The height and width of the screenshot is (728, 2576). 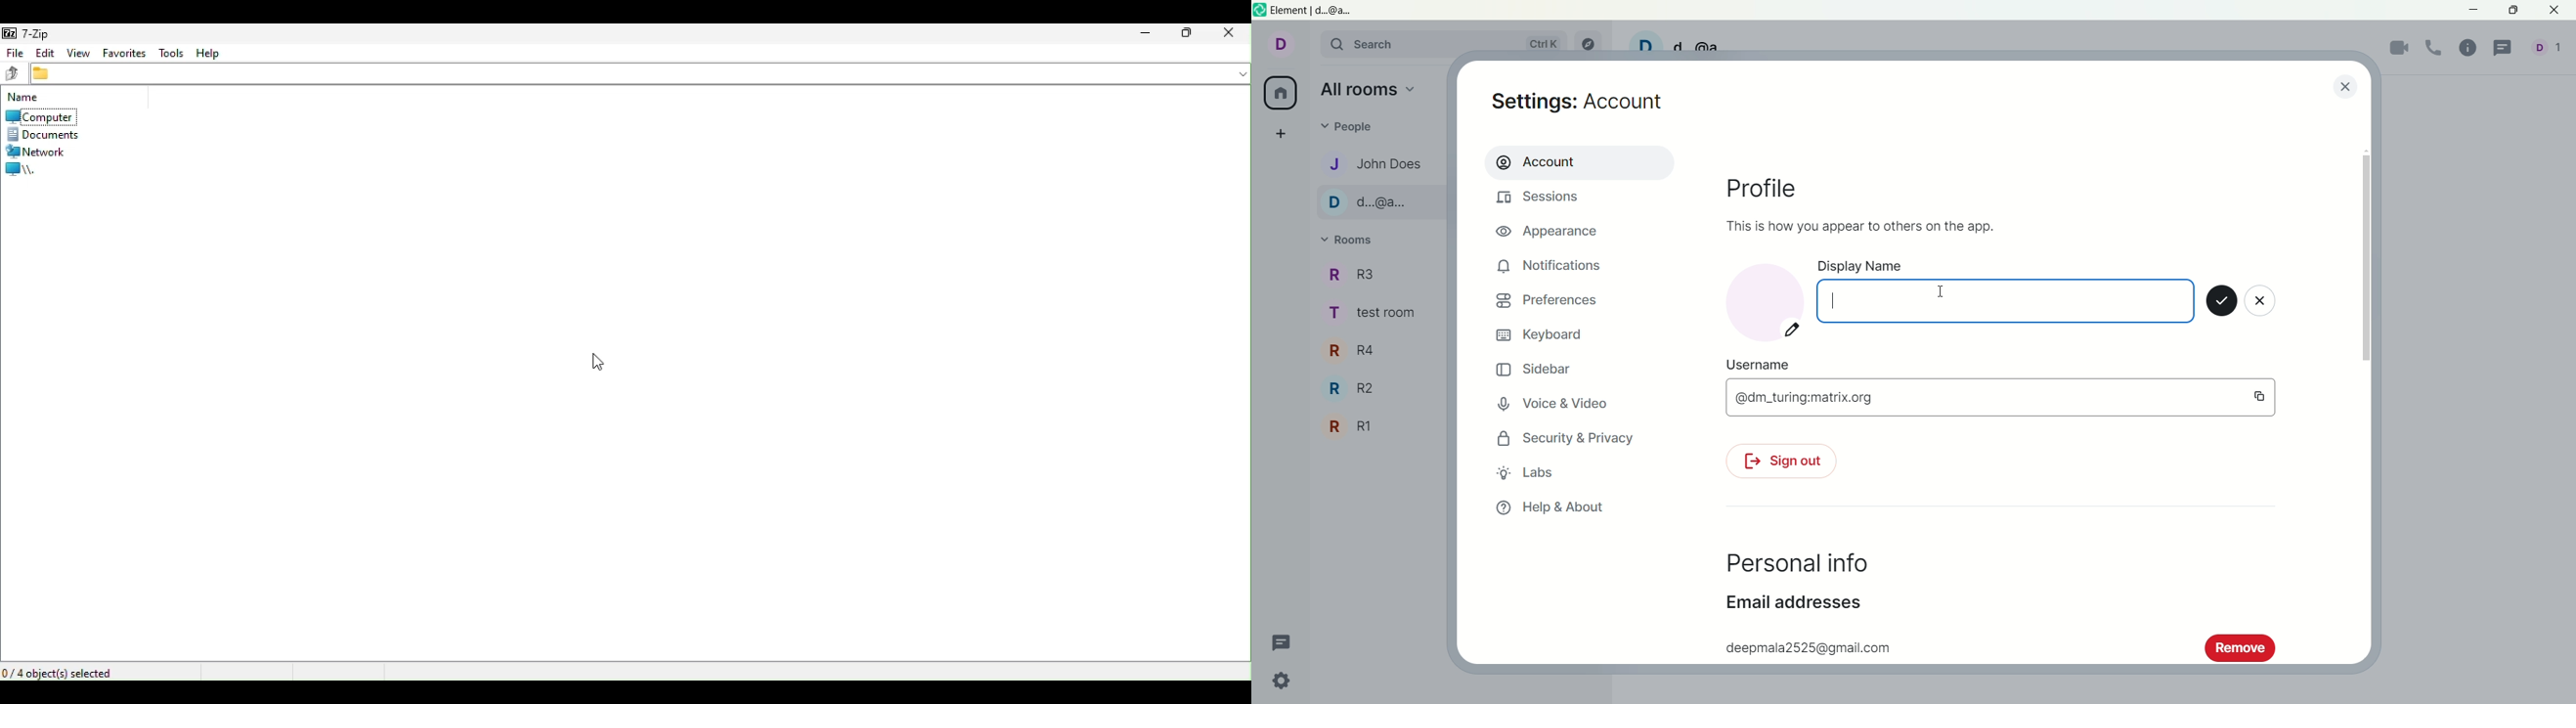 What do you see at coordinates (1260, 12) in the screenshot?
I see `logo` at bounding box center [1260, 12].